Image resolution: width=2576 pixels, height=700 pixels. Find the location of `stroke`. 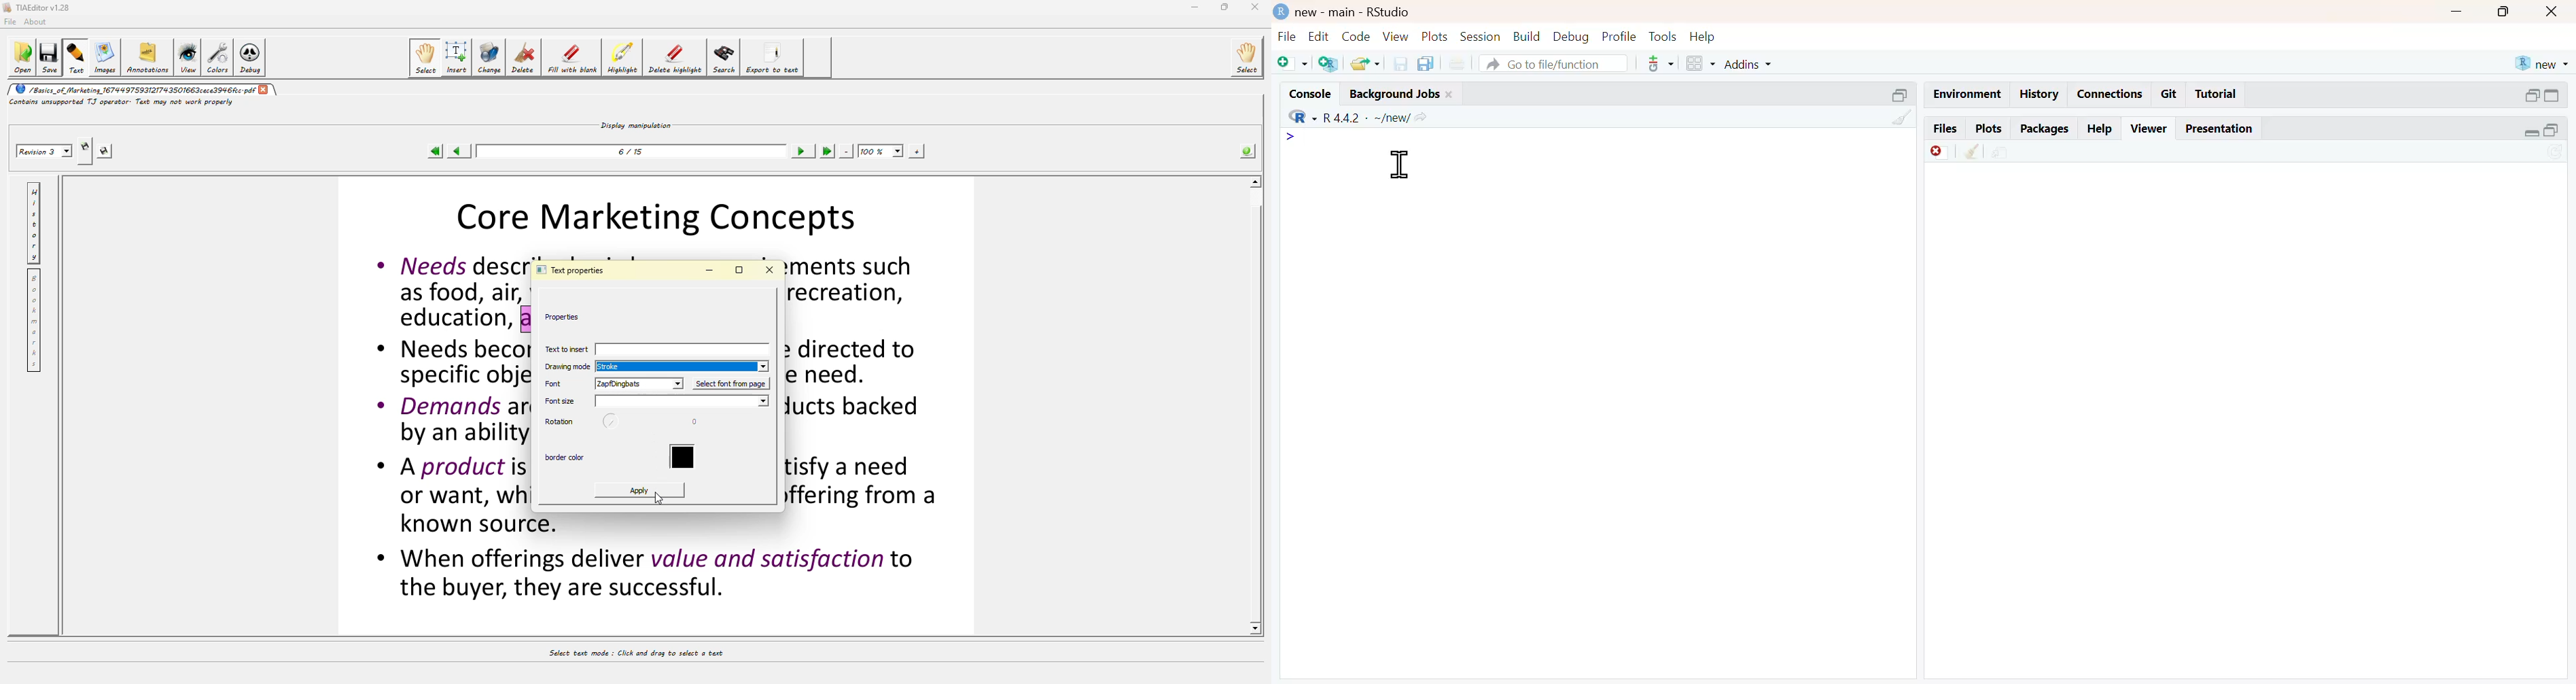

stroke is located at coordinates (614, 367).